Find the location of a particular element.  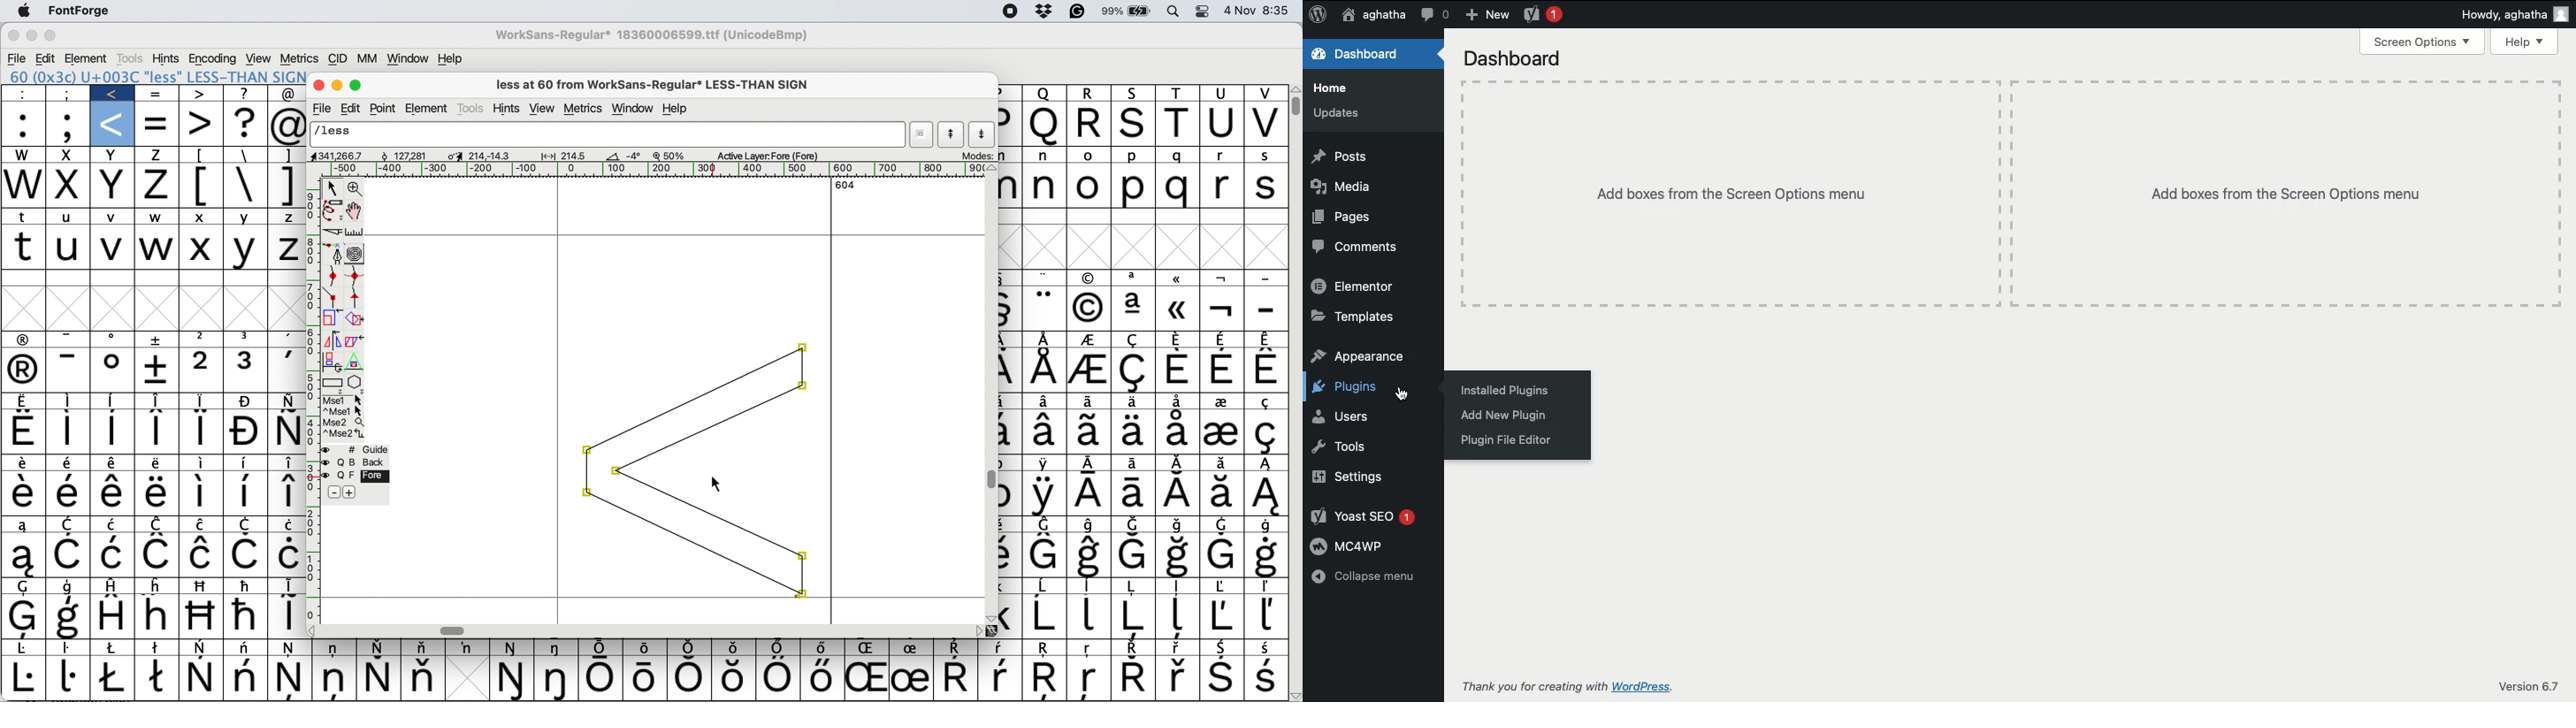

Symbol is located at coordinates (1092, 495).